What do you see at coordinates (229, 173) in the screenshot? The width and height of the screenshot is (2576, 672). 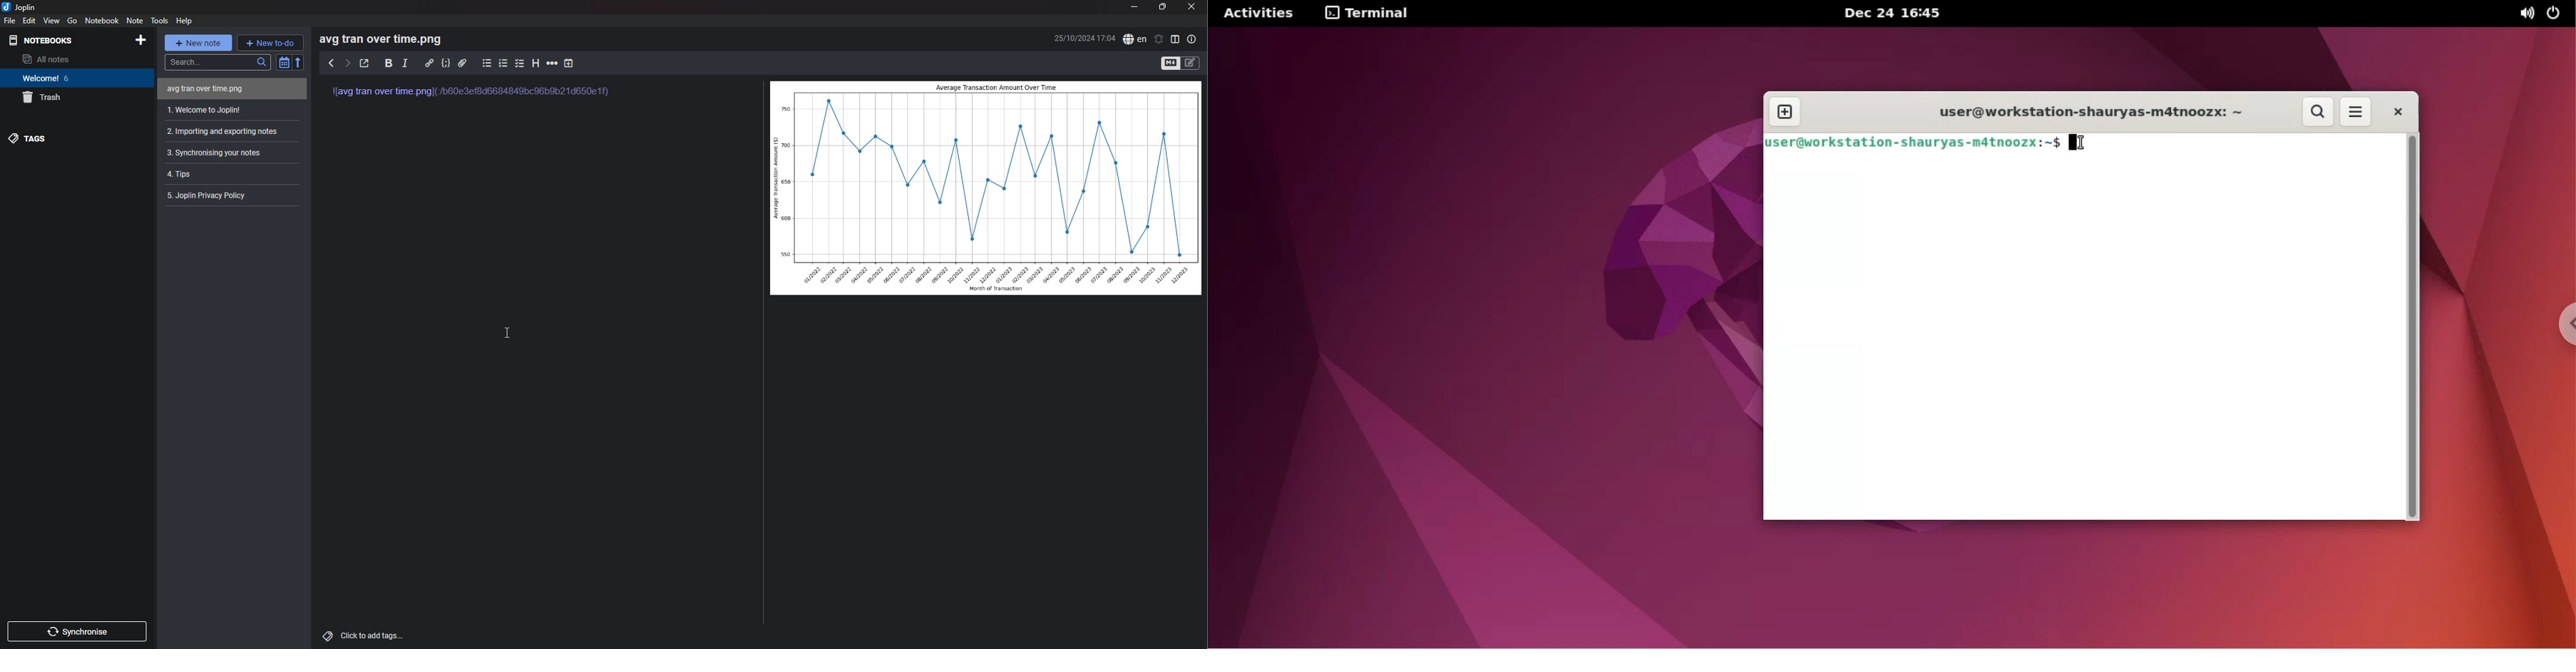 I see `4. Tips` at bounding box center [229, 173].